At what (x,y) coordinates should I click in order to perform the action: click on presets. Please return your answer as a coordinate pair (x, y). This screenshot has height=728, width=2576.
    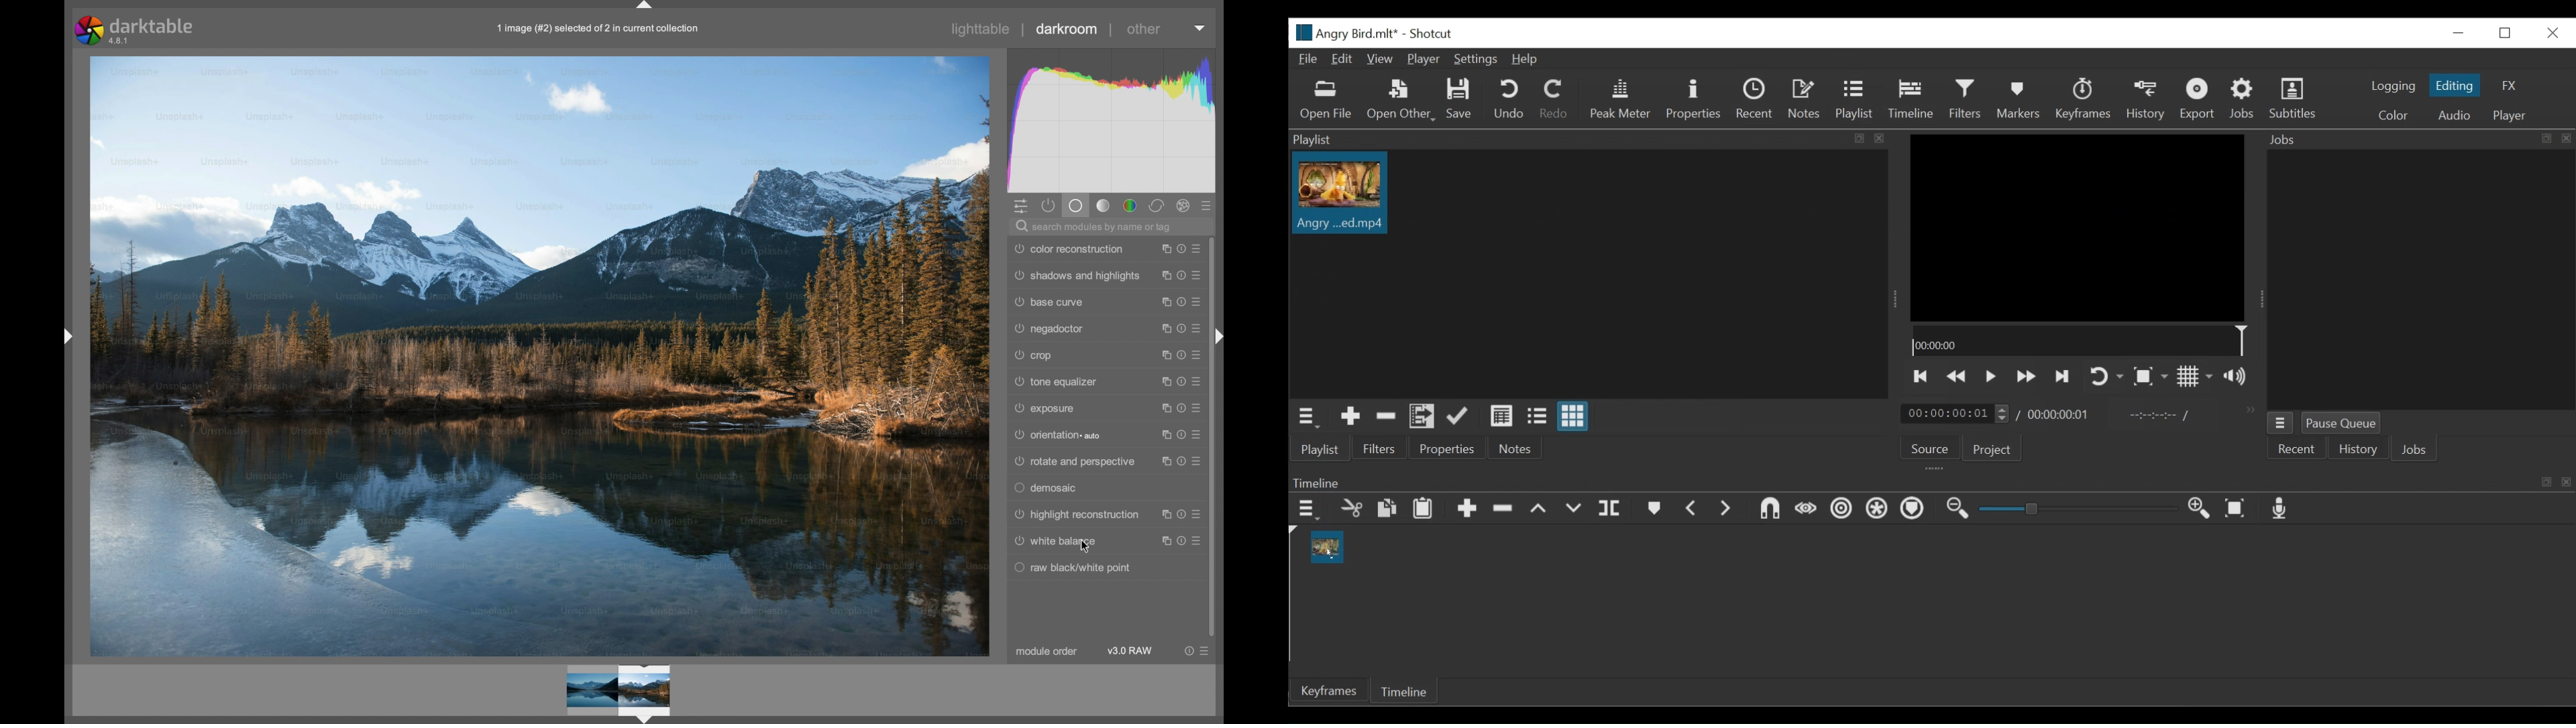
    Looking at the image, I should click on (1197, 302).